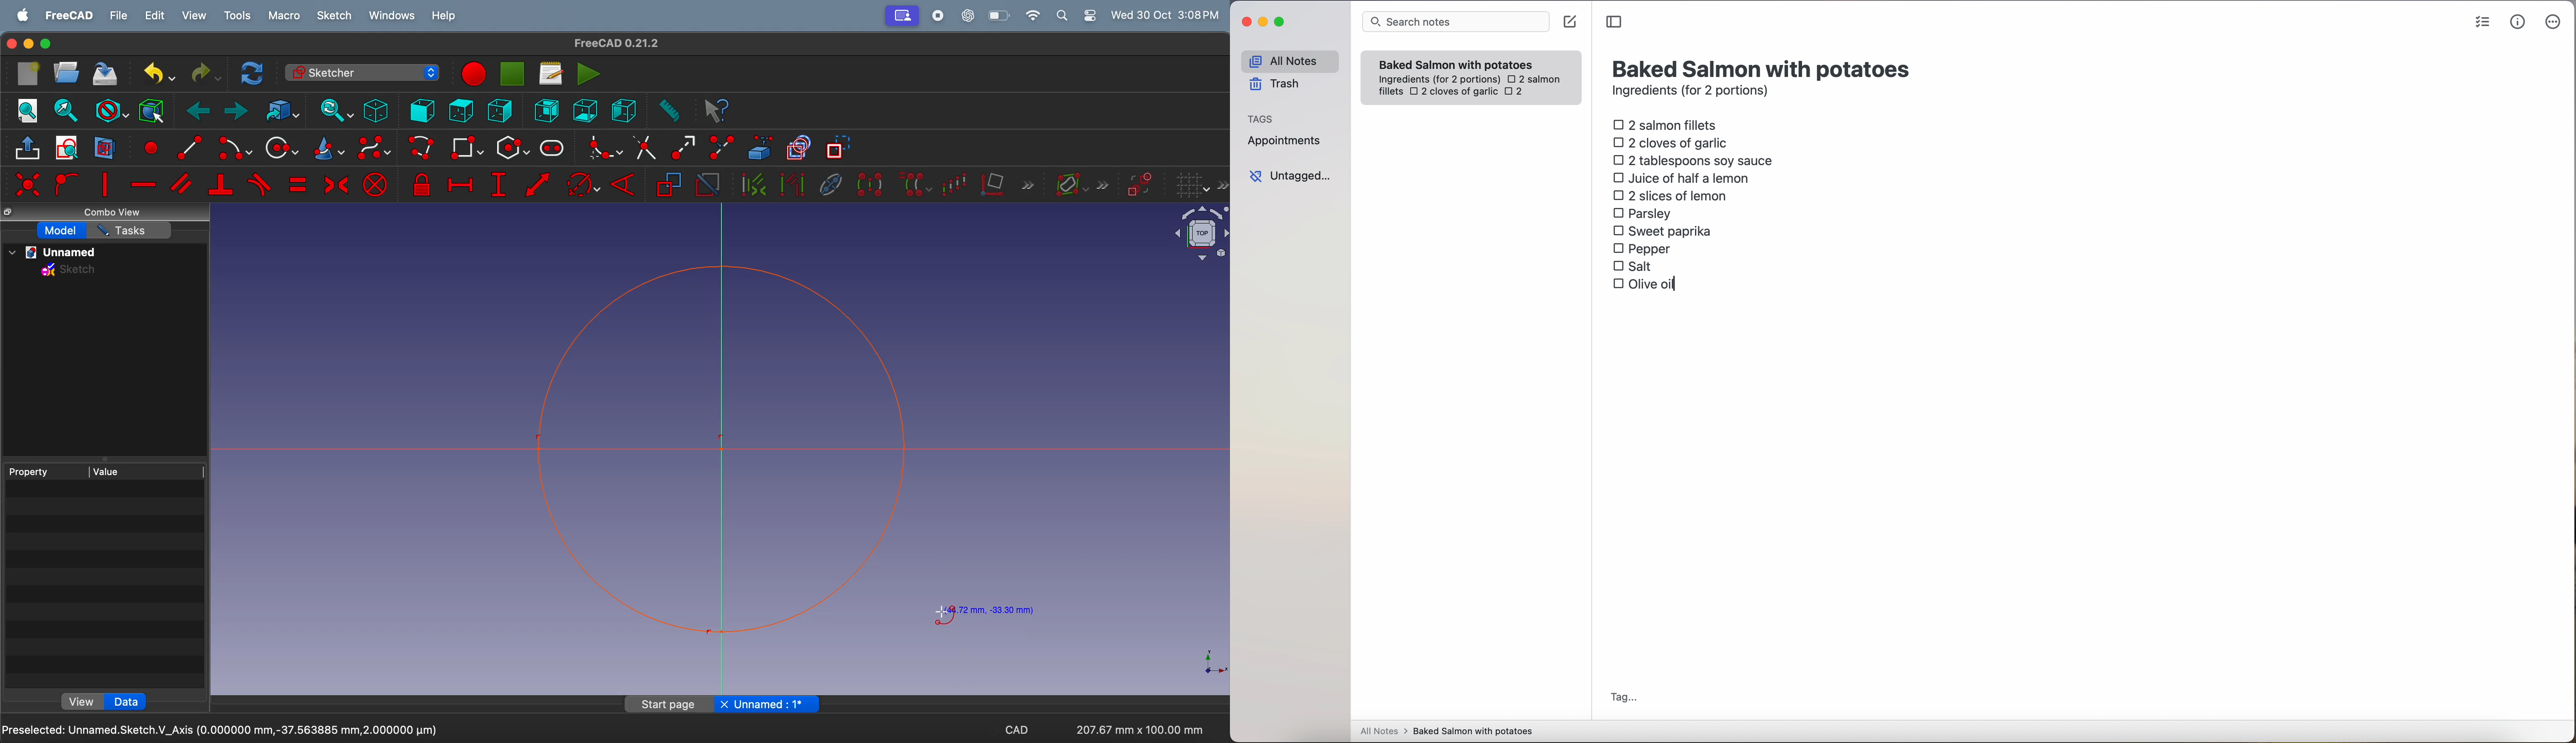 The image size is (2576, 756). I want to click on show information layer, so click(1079, 183).